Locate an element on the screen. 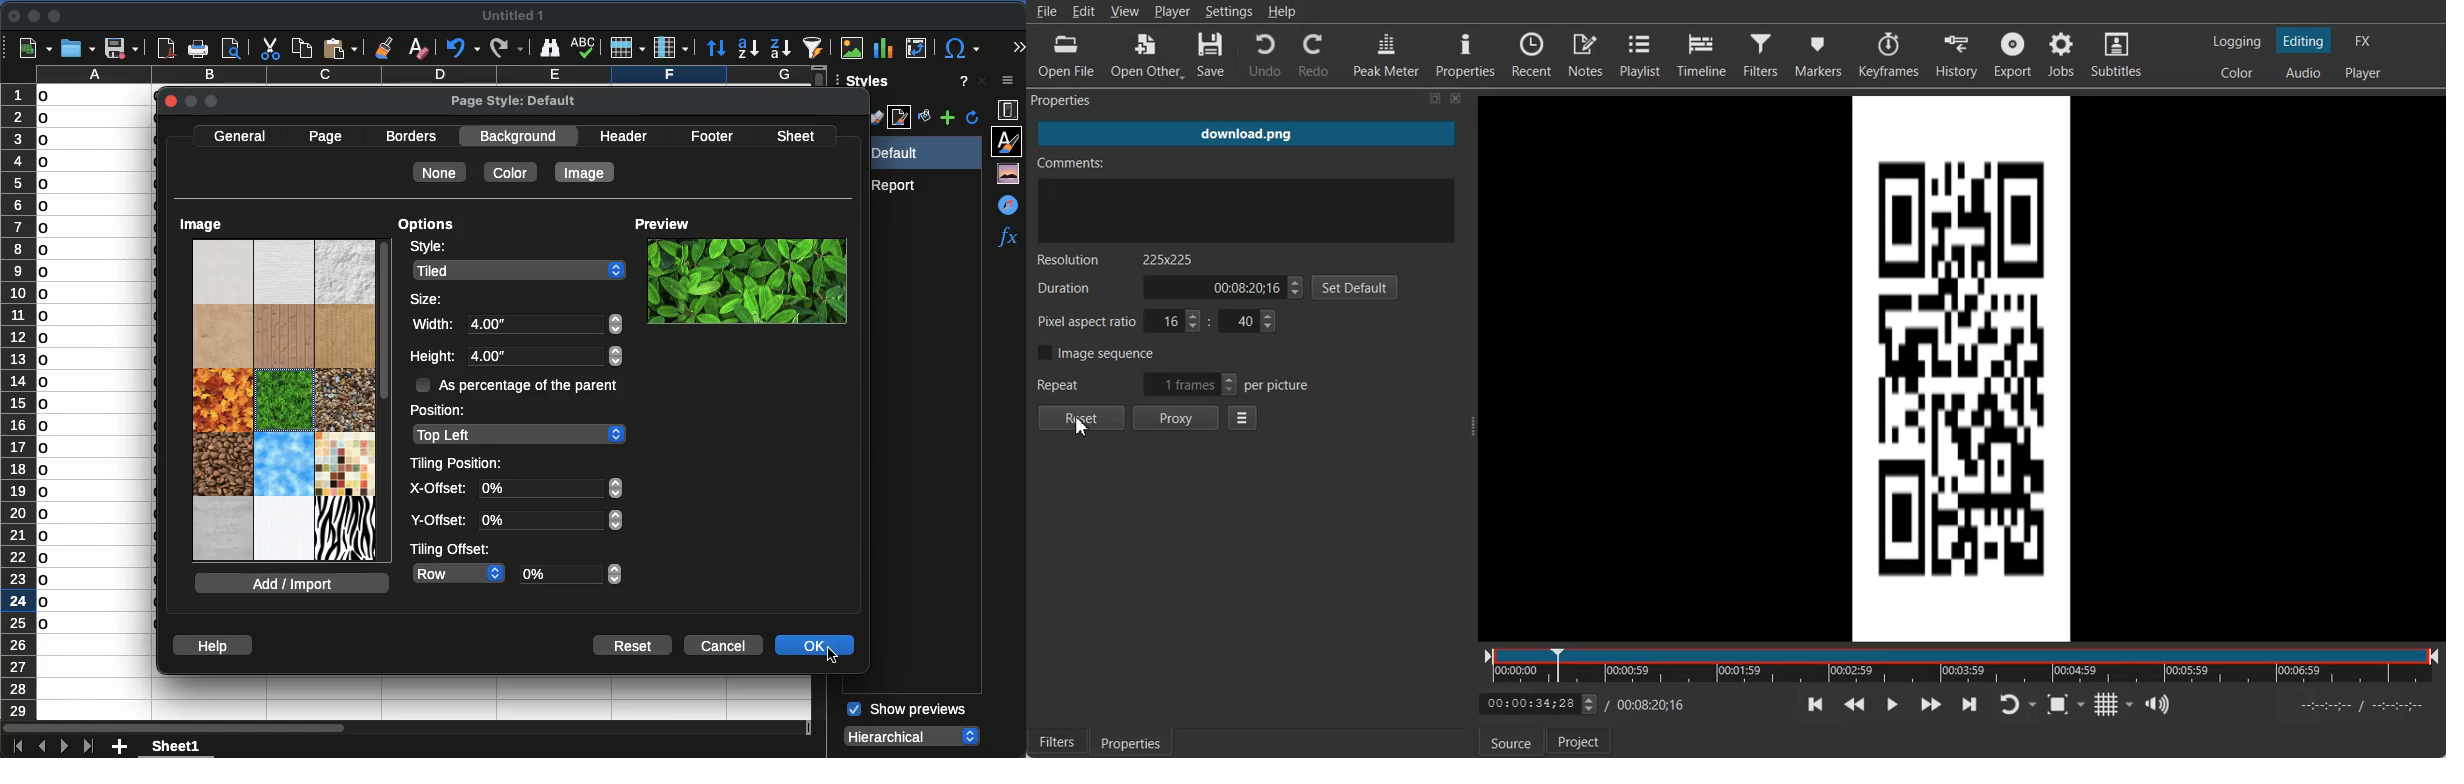 The width and height of the screenshot is (2464, 784). height is located at coordinates (433, 359).